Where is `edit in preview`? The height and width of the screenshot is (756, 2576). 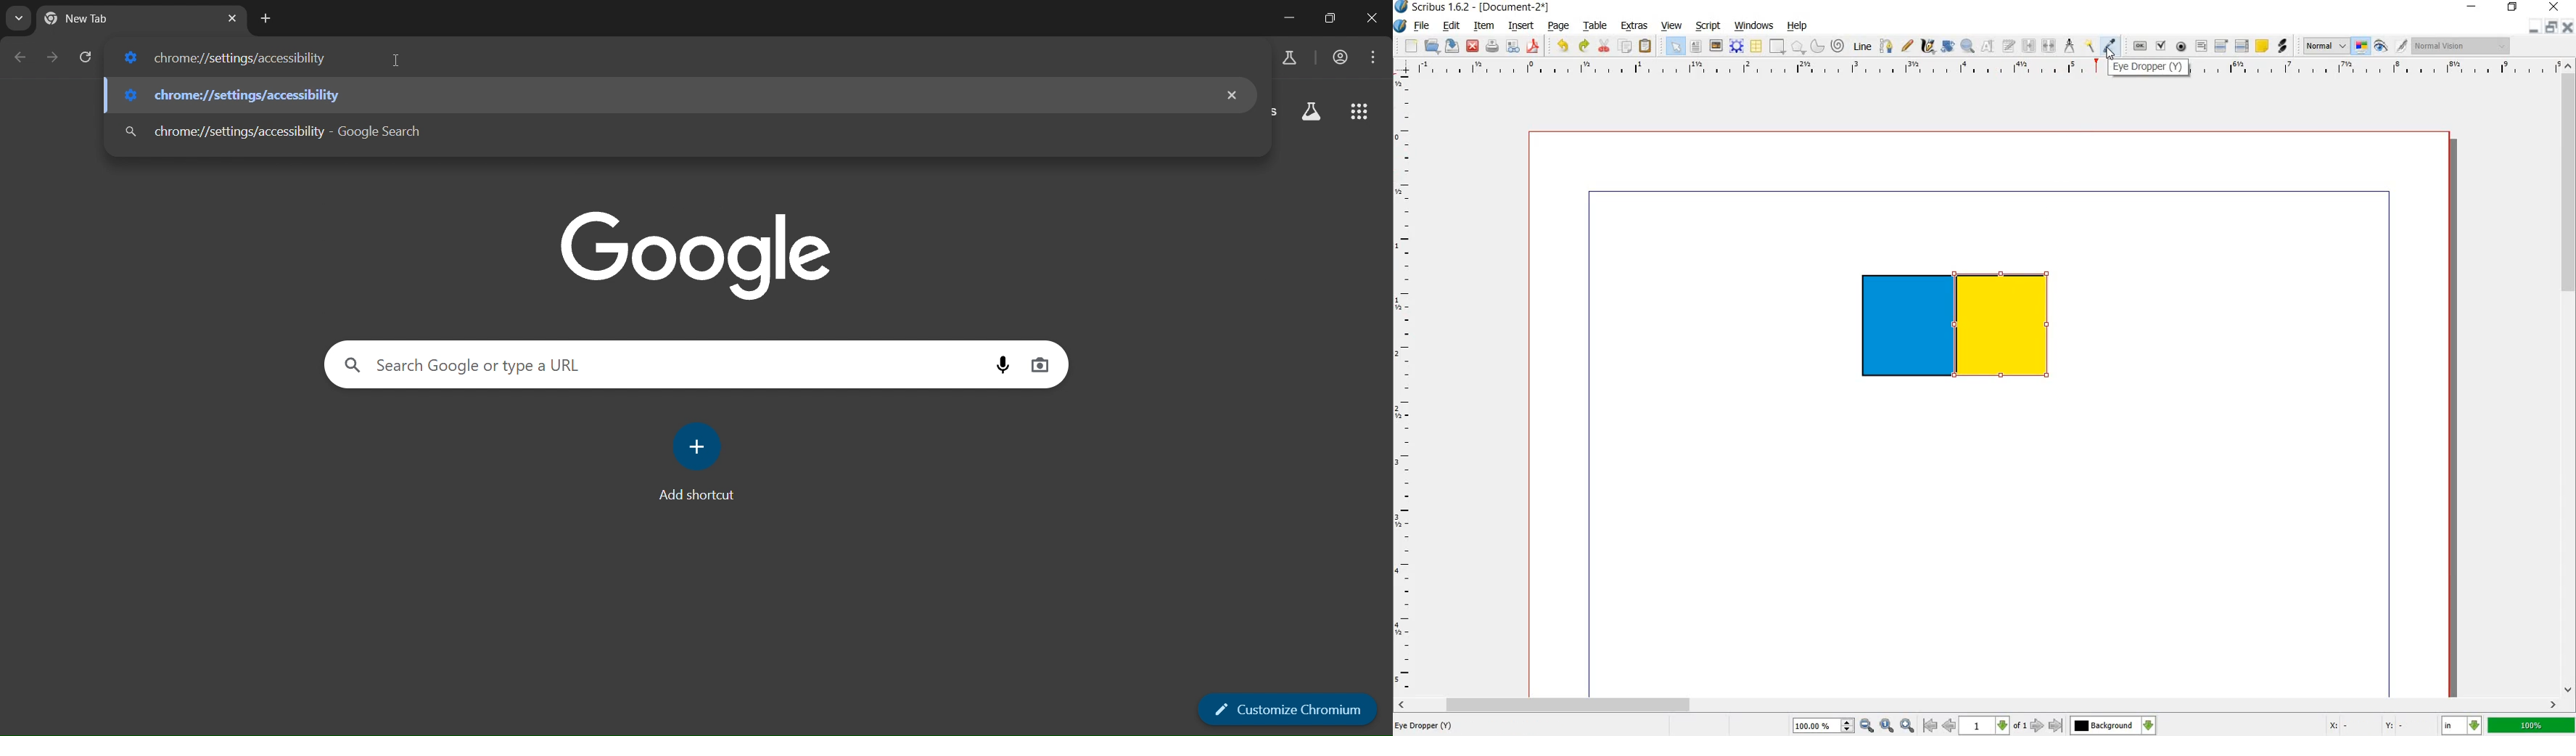 edit in preview is located at coordinates (2401, 45).